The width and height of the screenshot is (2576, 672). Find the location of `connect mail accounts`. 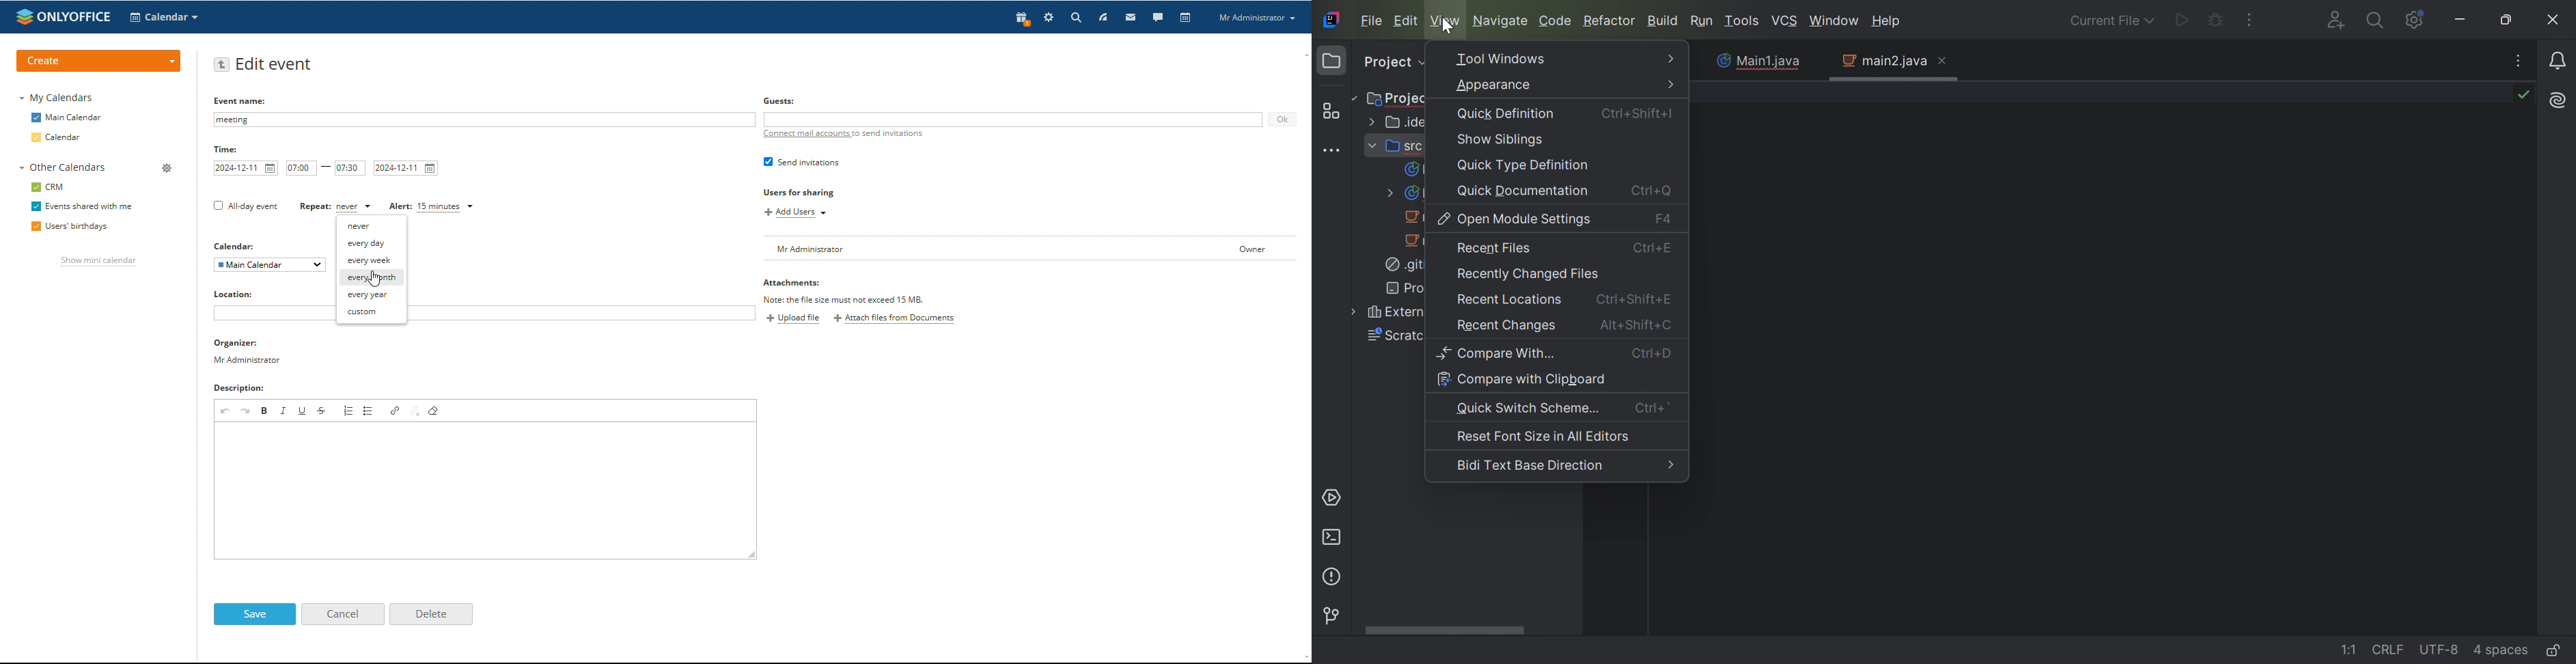

connect mail accounts is located at coordinates (844, 133).